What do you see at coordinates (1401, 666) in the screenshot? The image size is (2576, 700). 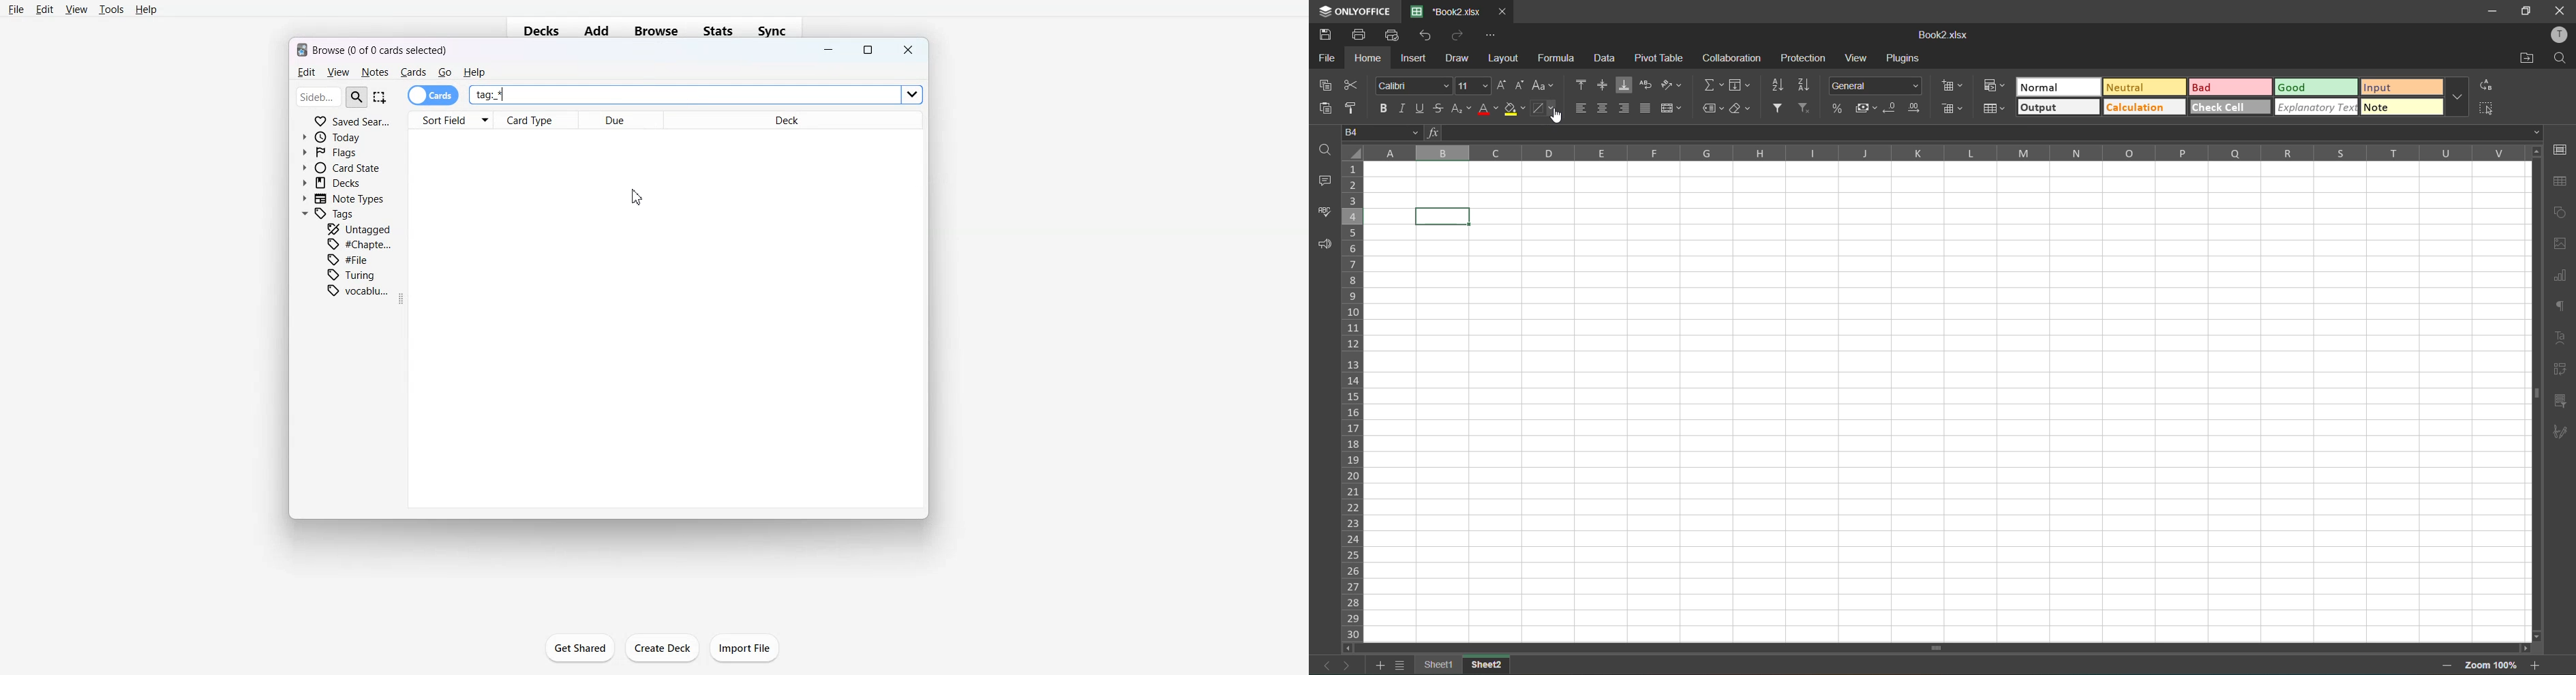 I see `sheet list` at bounding box center [1401, 666].